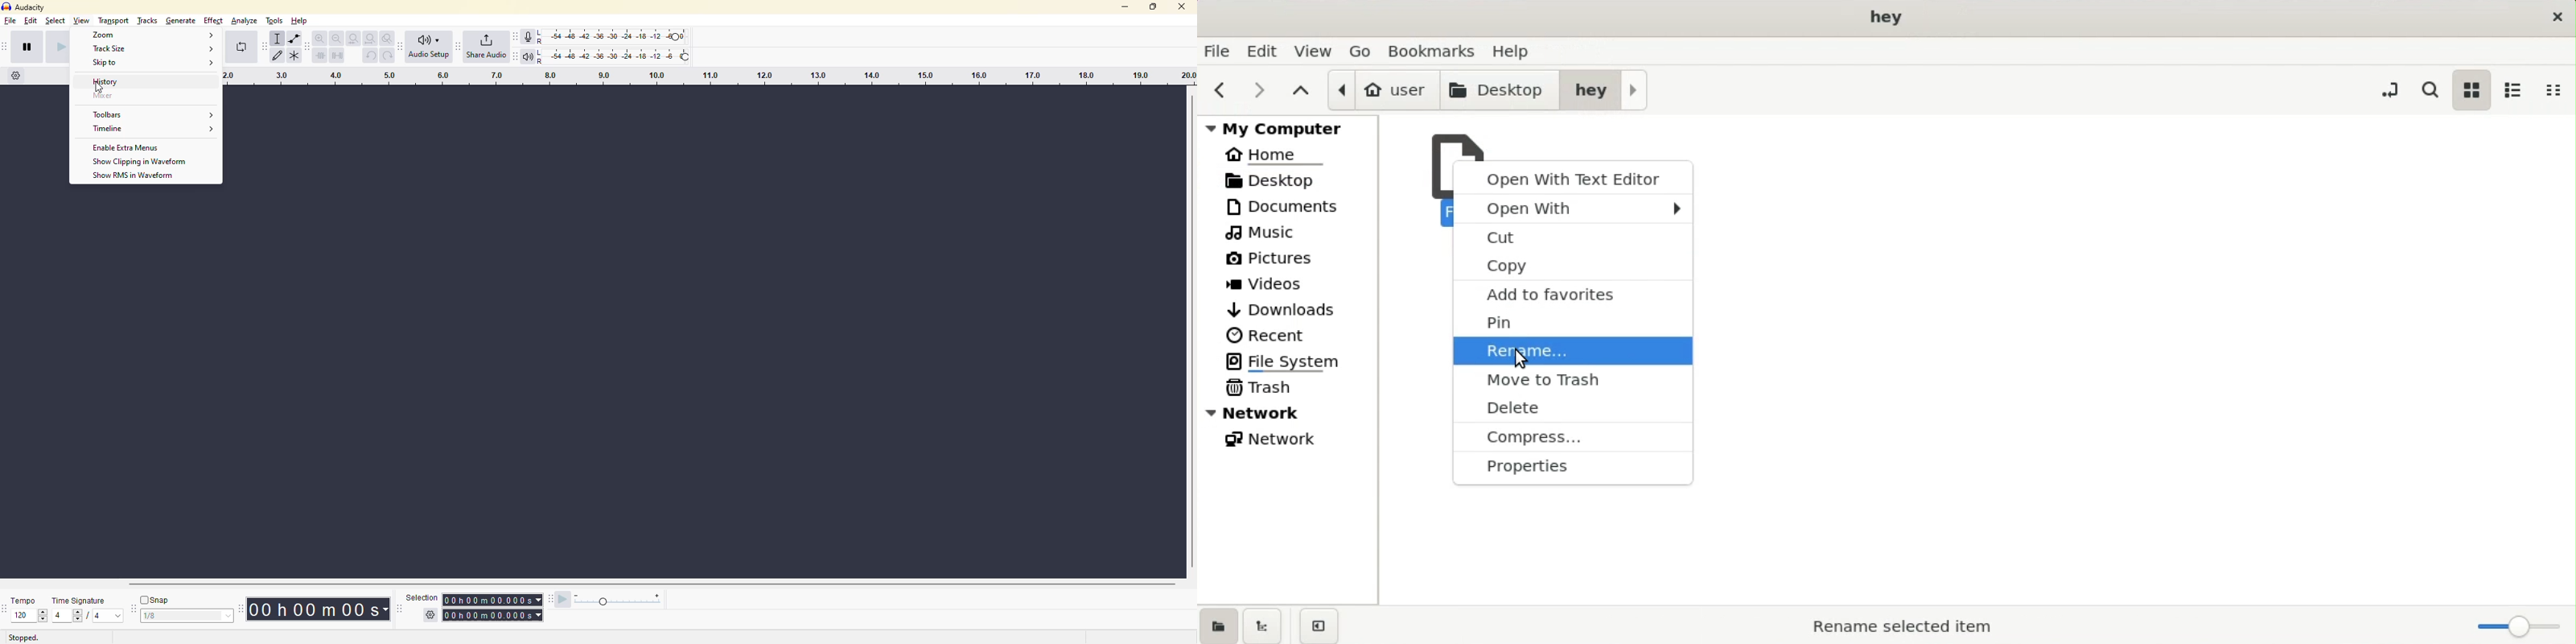 Image resolution: width=2576 pixels, height=644 pixels. Describe the element at coordinates (297, 39) in the screenshot. I see `envelop tool` at that location.